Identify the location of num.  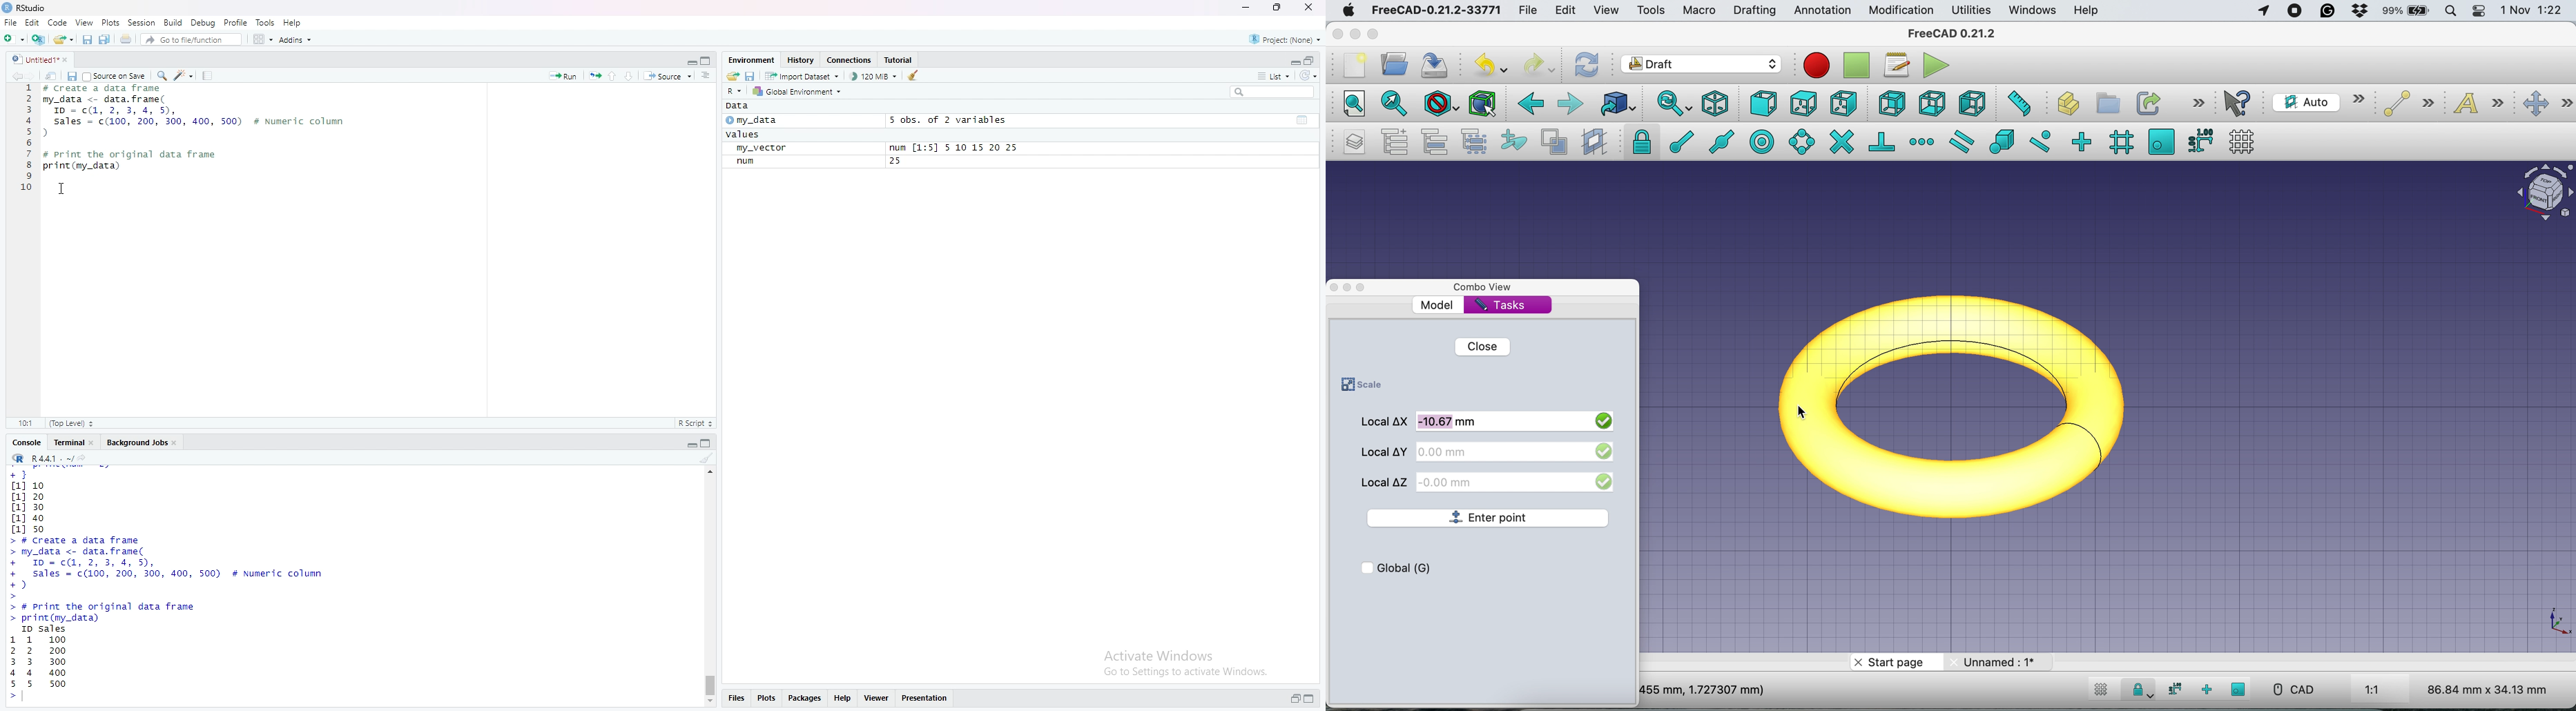
(748, 162).